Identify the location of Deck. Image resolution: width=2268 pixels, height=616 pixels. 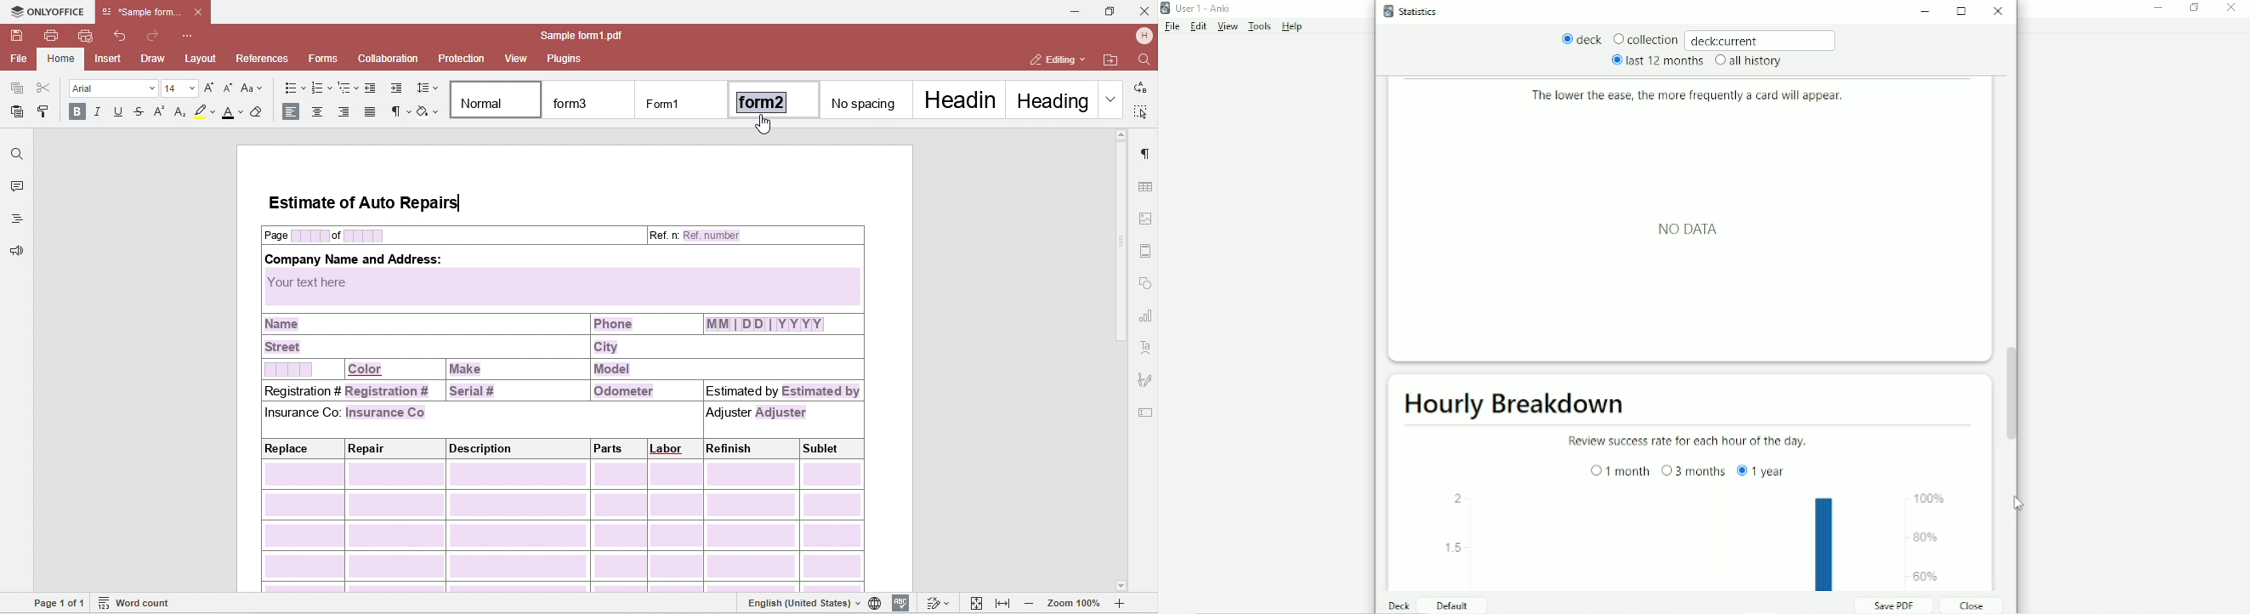
(1400, 605).